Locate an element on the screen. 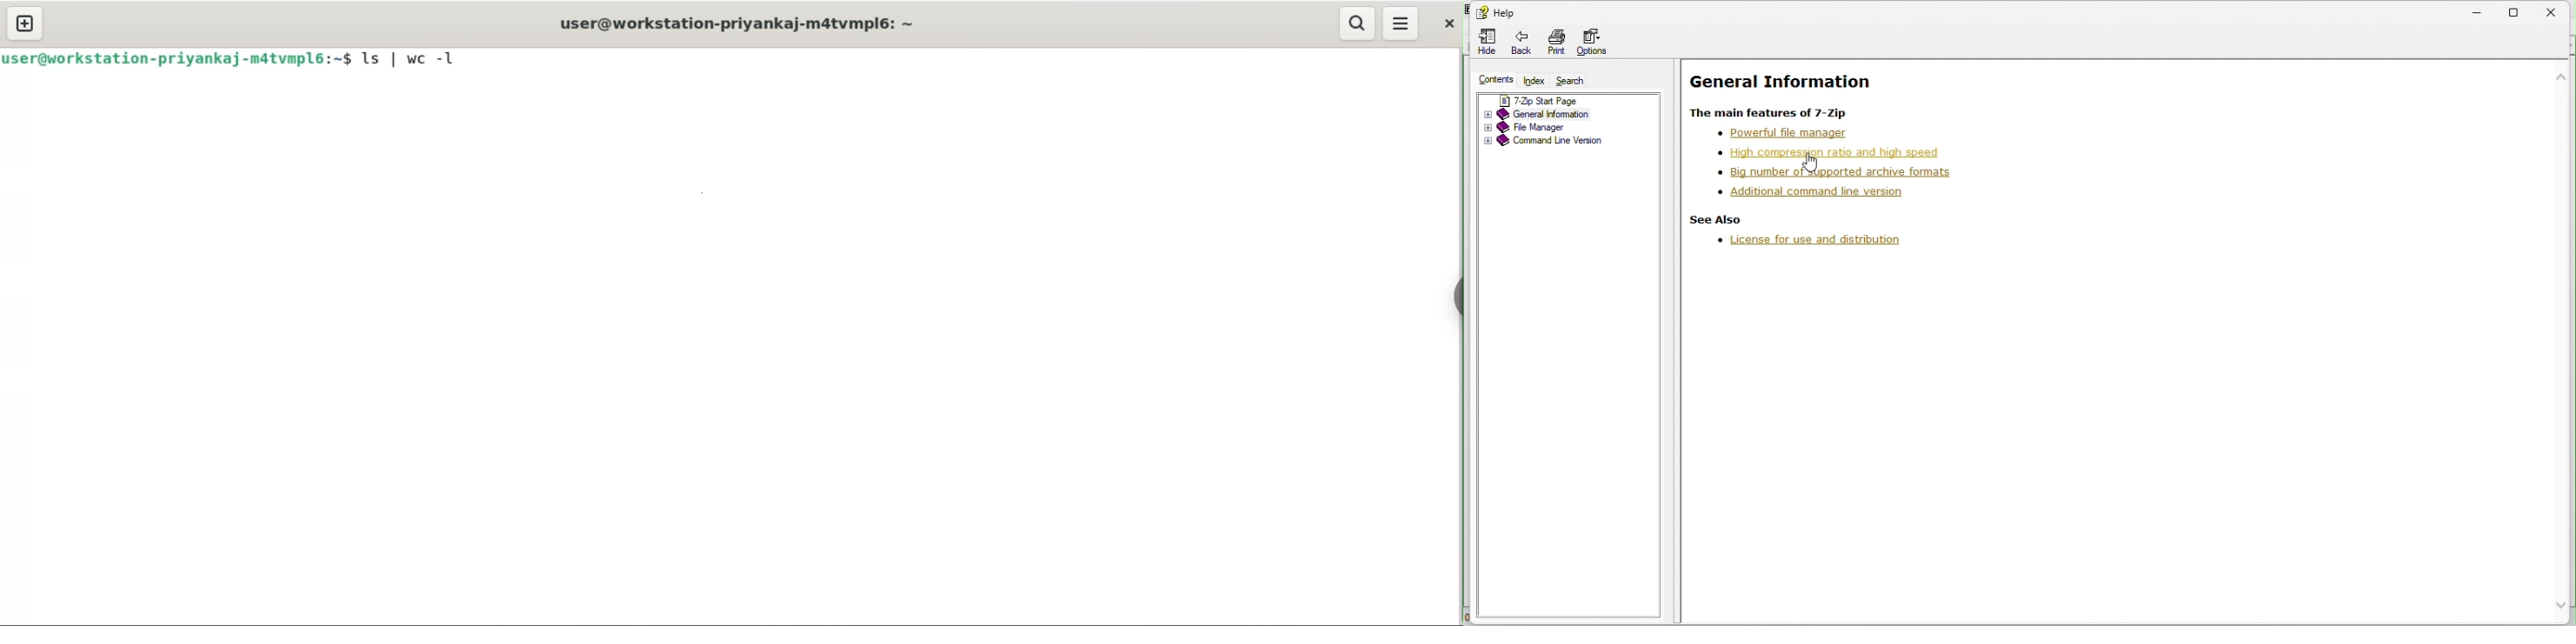  Command line version is located at coordinates (1563, 140).